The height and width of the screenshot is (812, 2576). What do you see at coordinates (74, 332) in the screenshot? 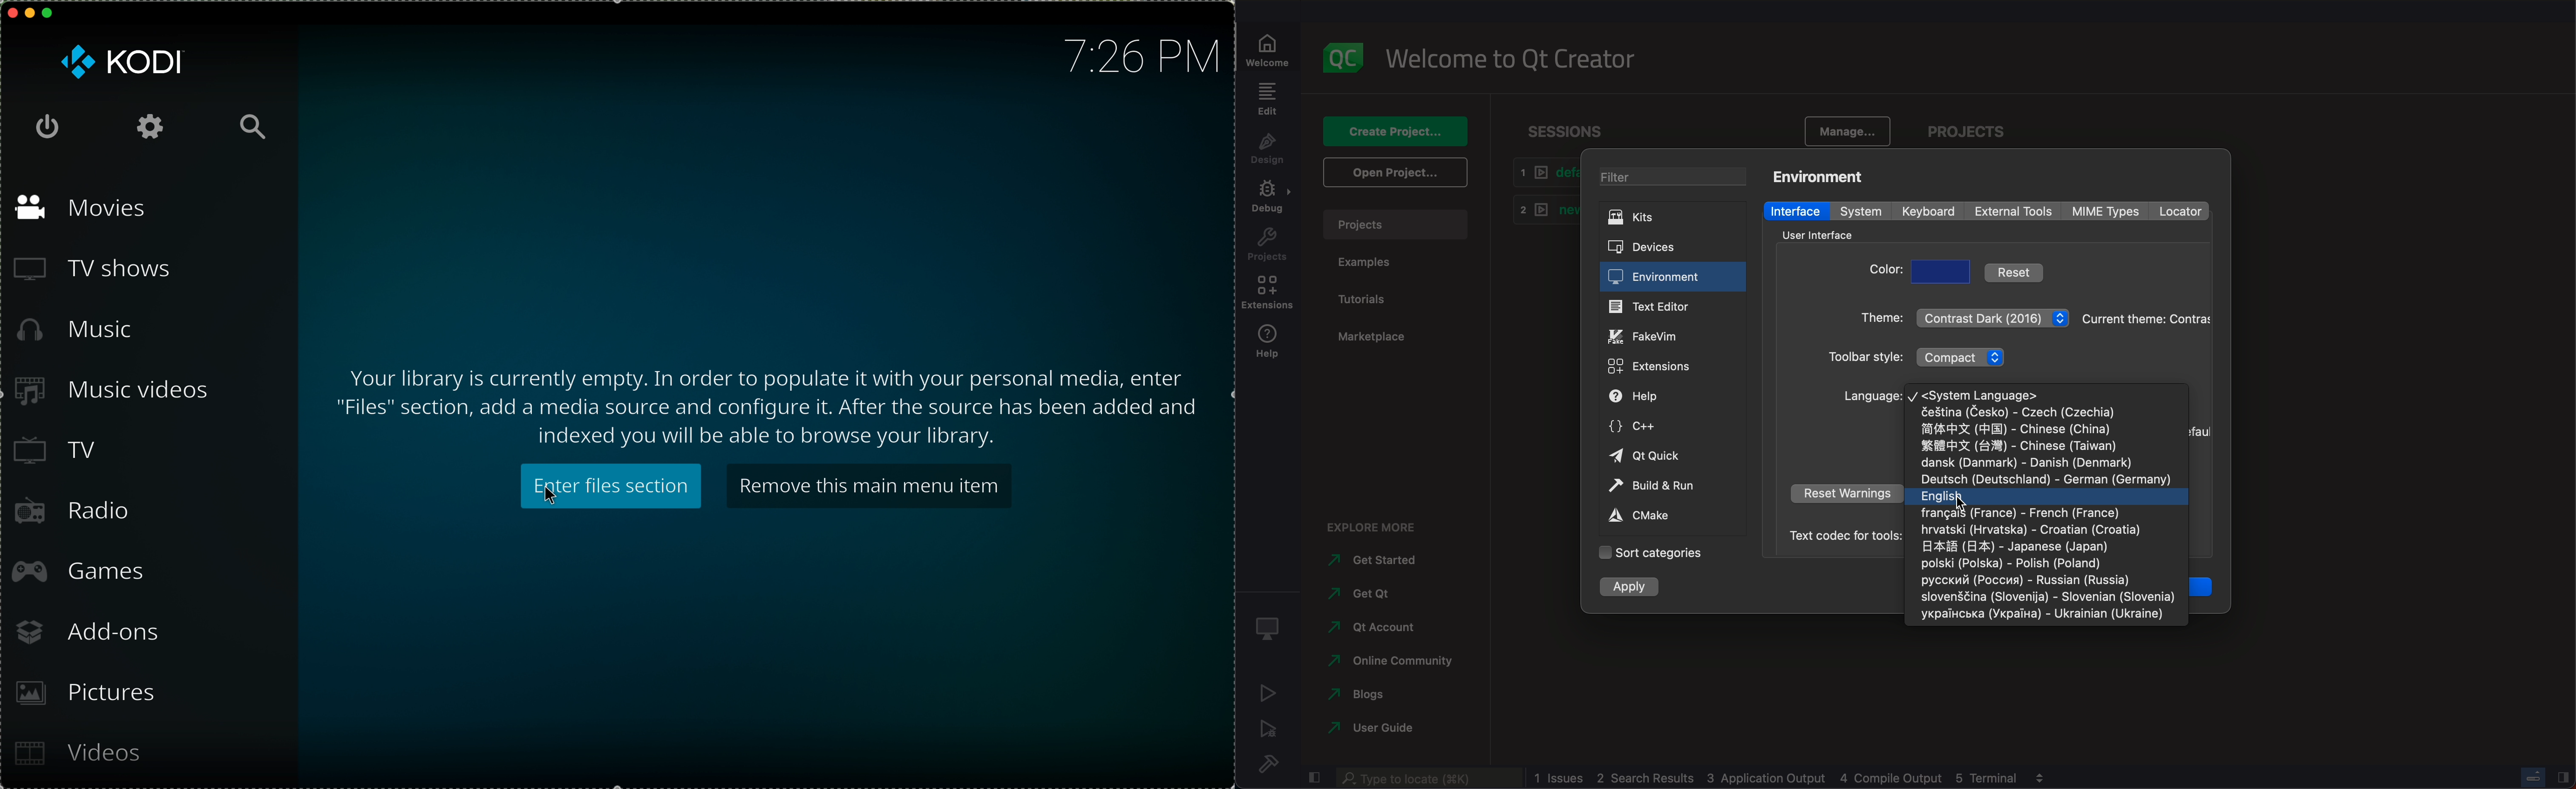
I see `Music option` at bounding box center [74, 332].